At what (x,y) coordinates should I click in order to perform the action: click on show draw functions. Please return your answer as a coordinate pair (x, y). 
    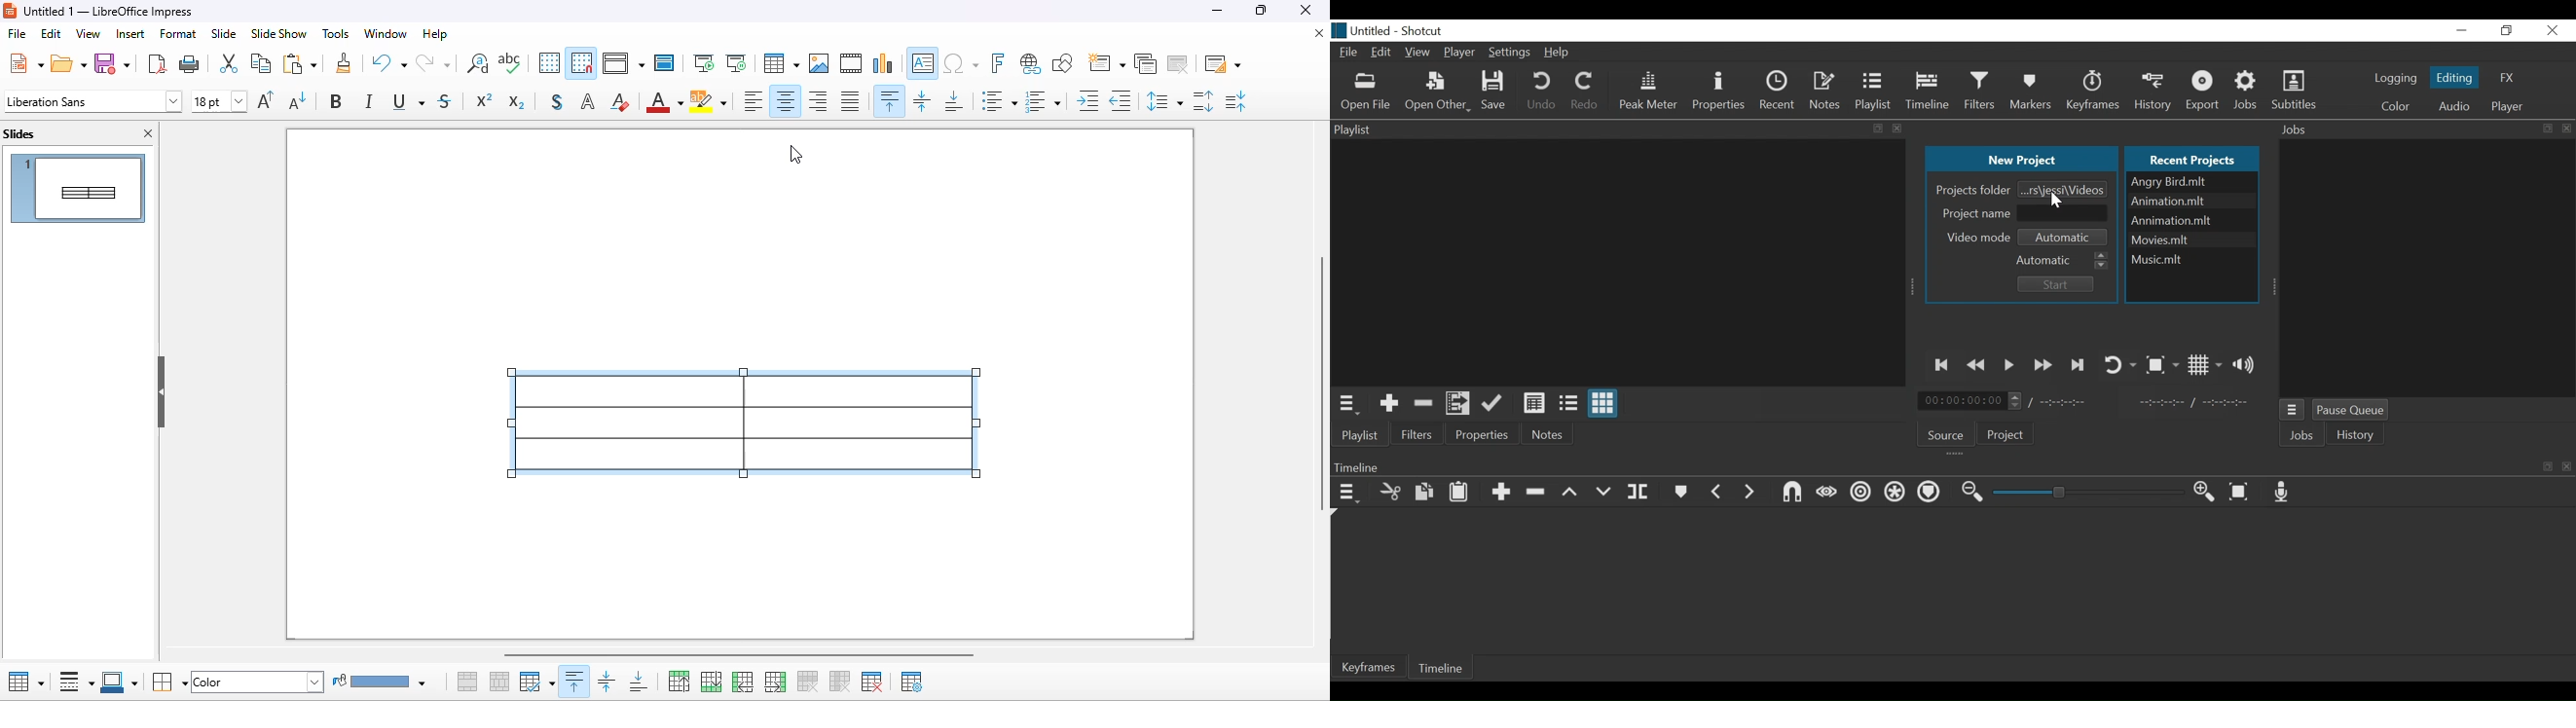
    Looking at the image, I should click on (1064, 62).